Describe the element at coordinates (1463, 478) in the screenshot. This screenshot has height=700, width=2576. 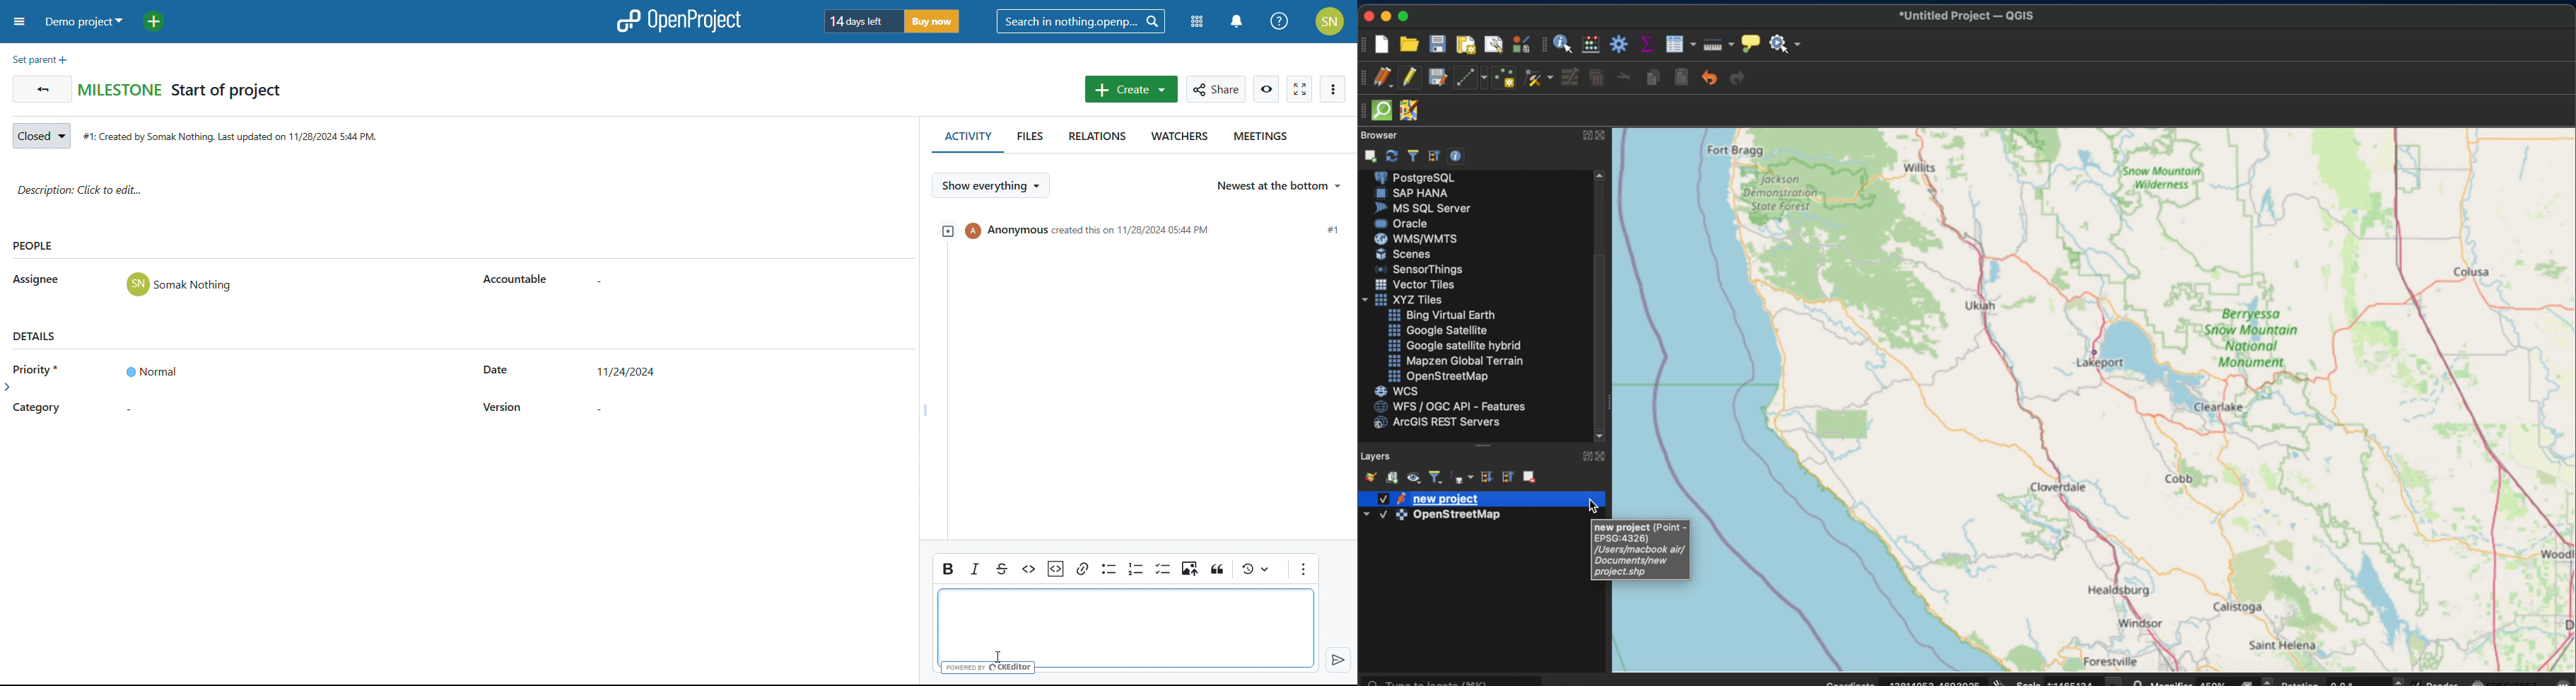
I see `filter legen by expression` at that location.